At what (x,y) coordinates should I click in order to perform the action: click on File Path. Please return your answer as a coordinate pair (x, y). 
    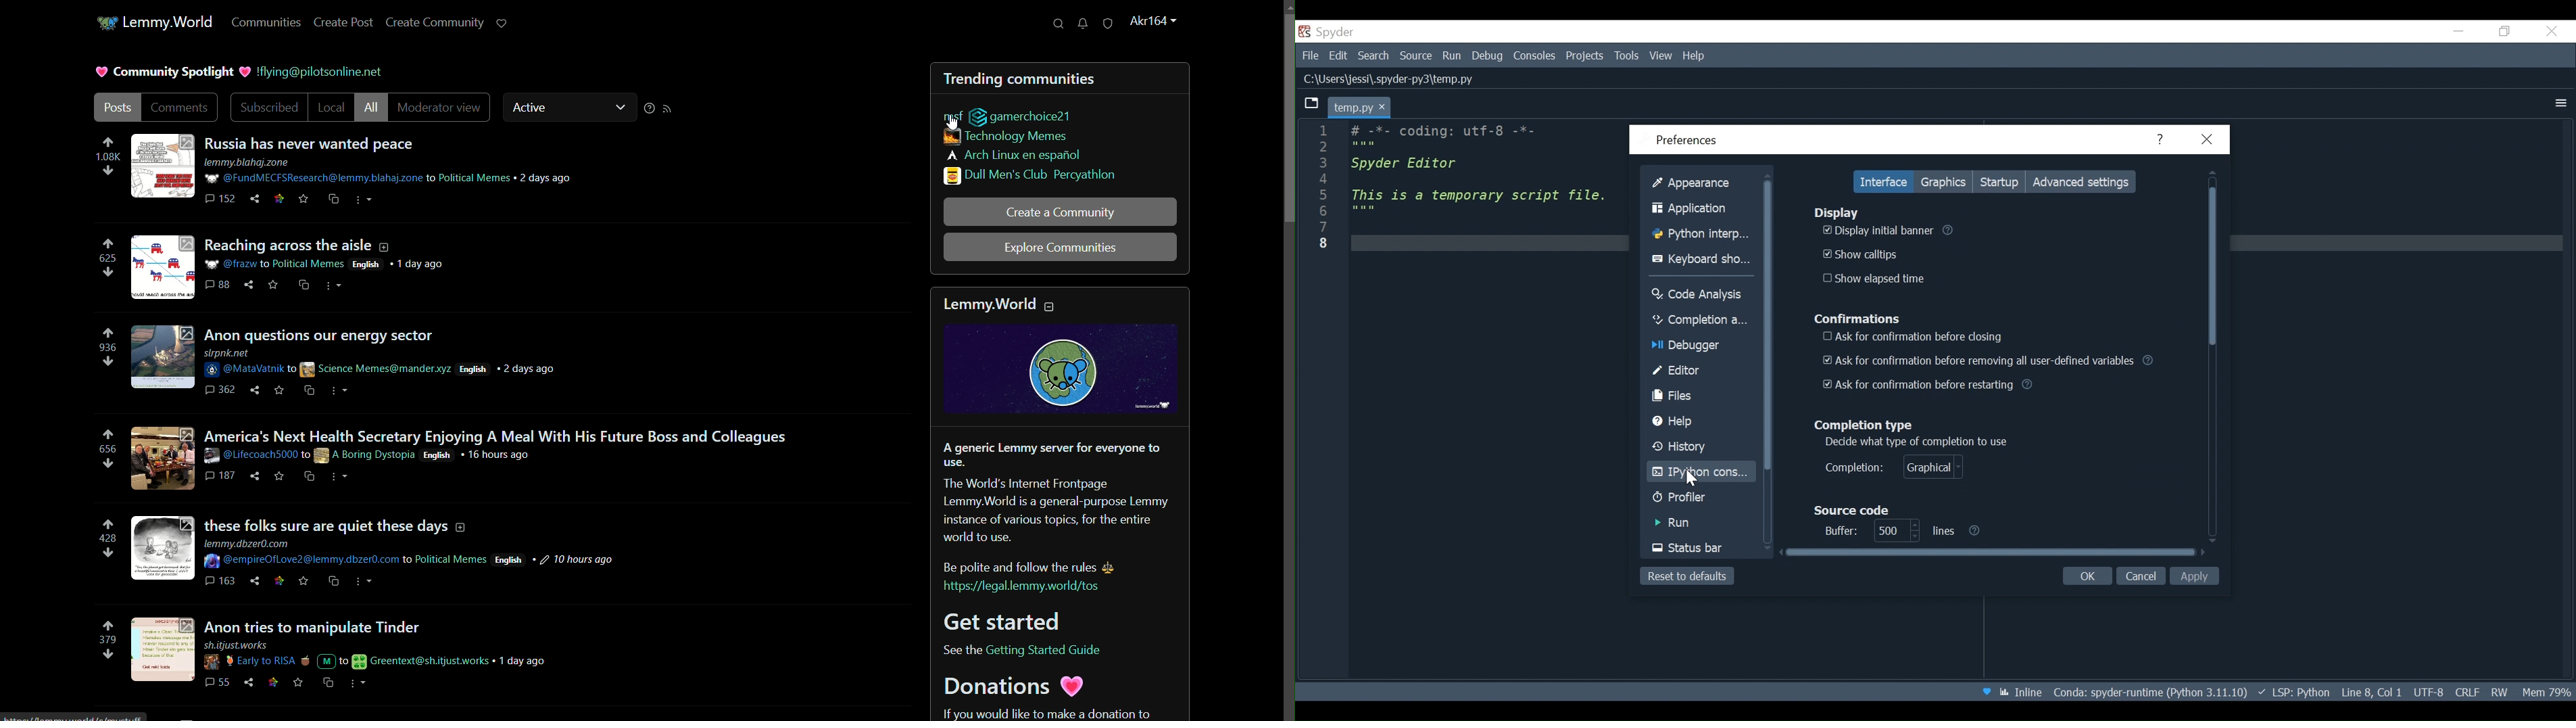
    Looking at the image, I should click on (1391, 80).